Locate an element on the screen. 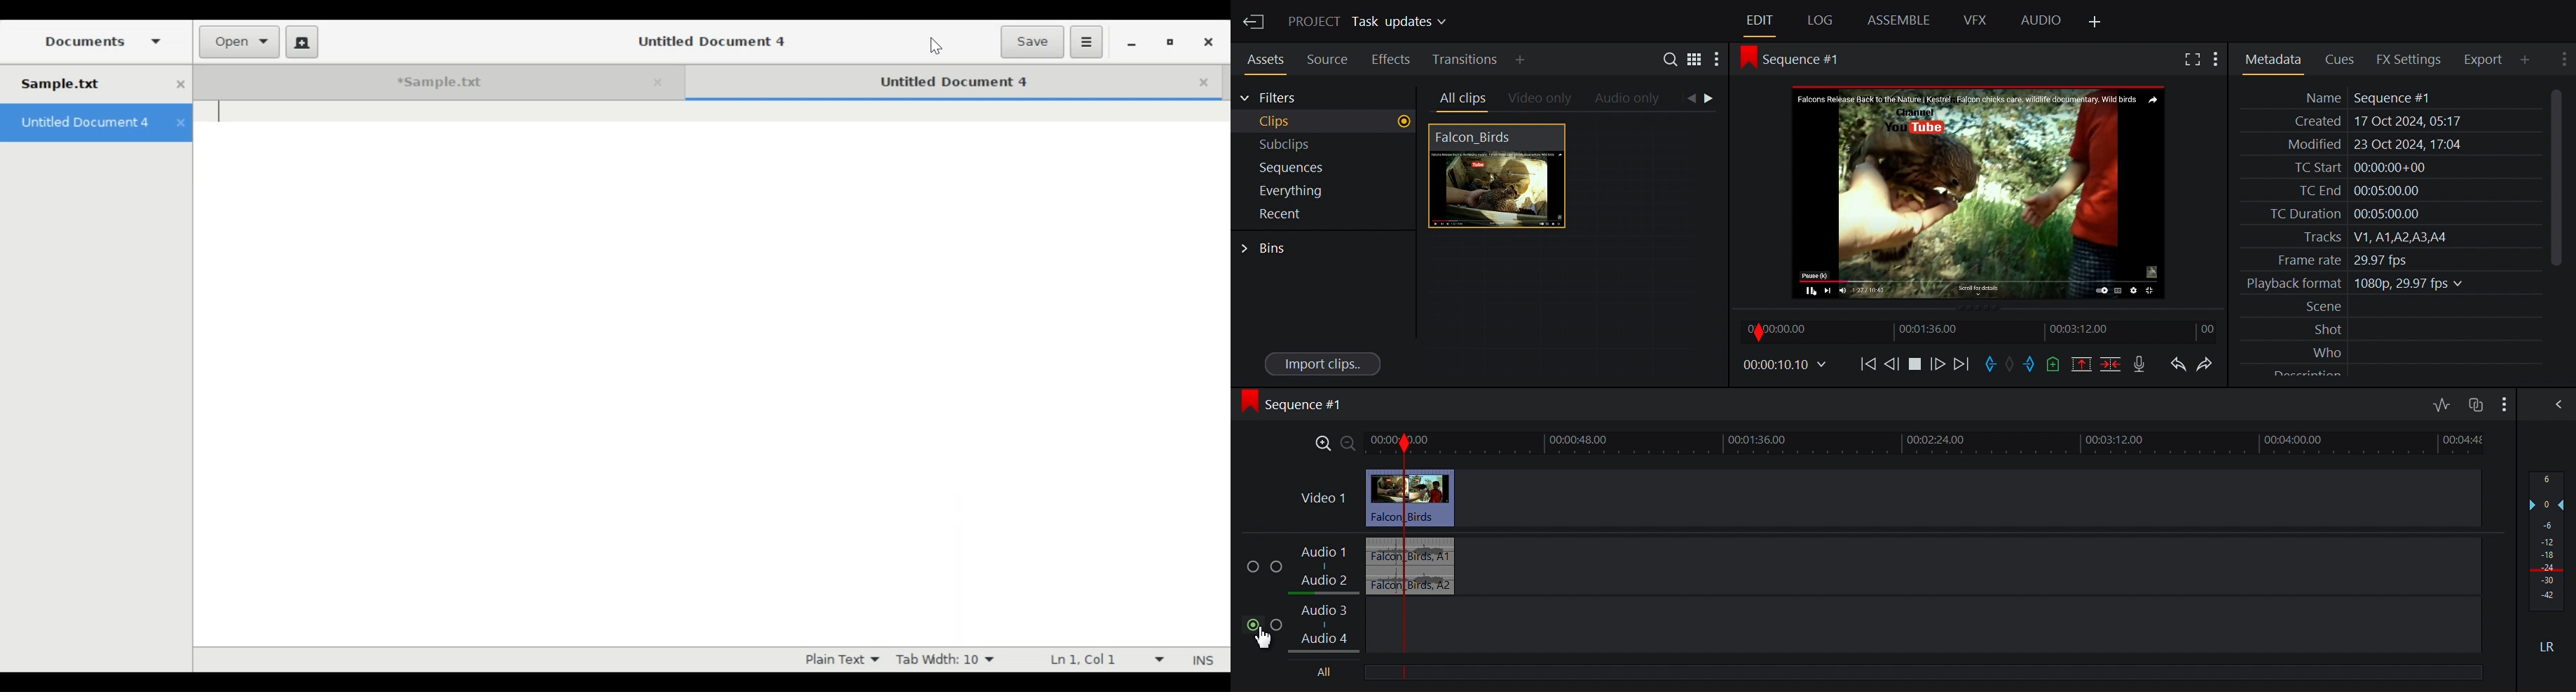 The width and height of the screenshot is (2576, 700). Log is located at coordinates (1820, 21).